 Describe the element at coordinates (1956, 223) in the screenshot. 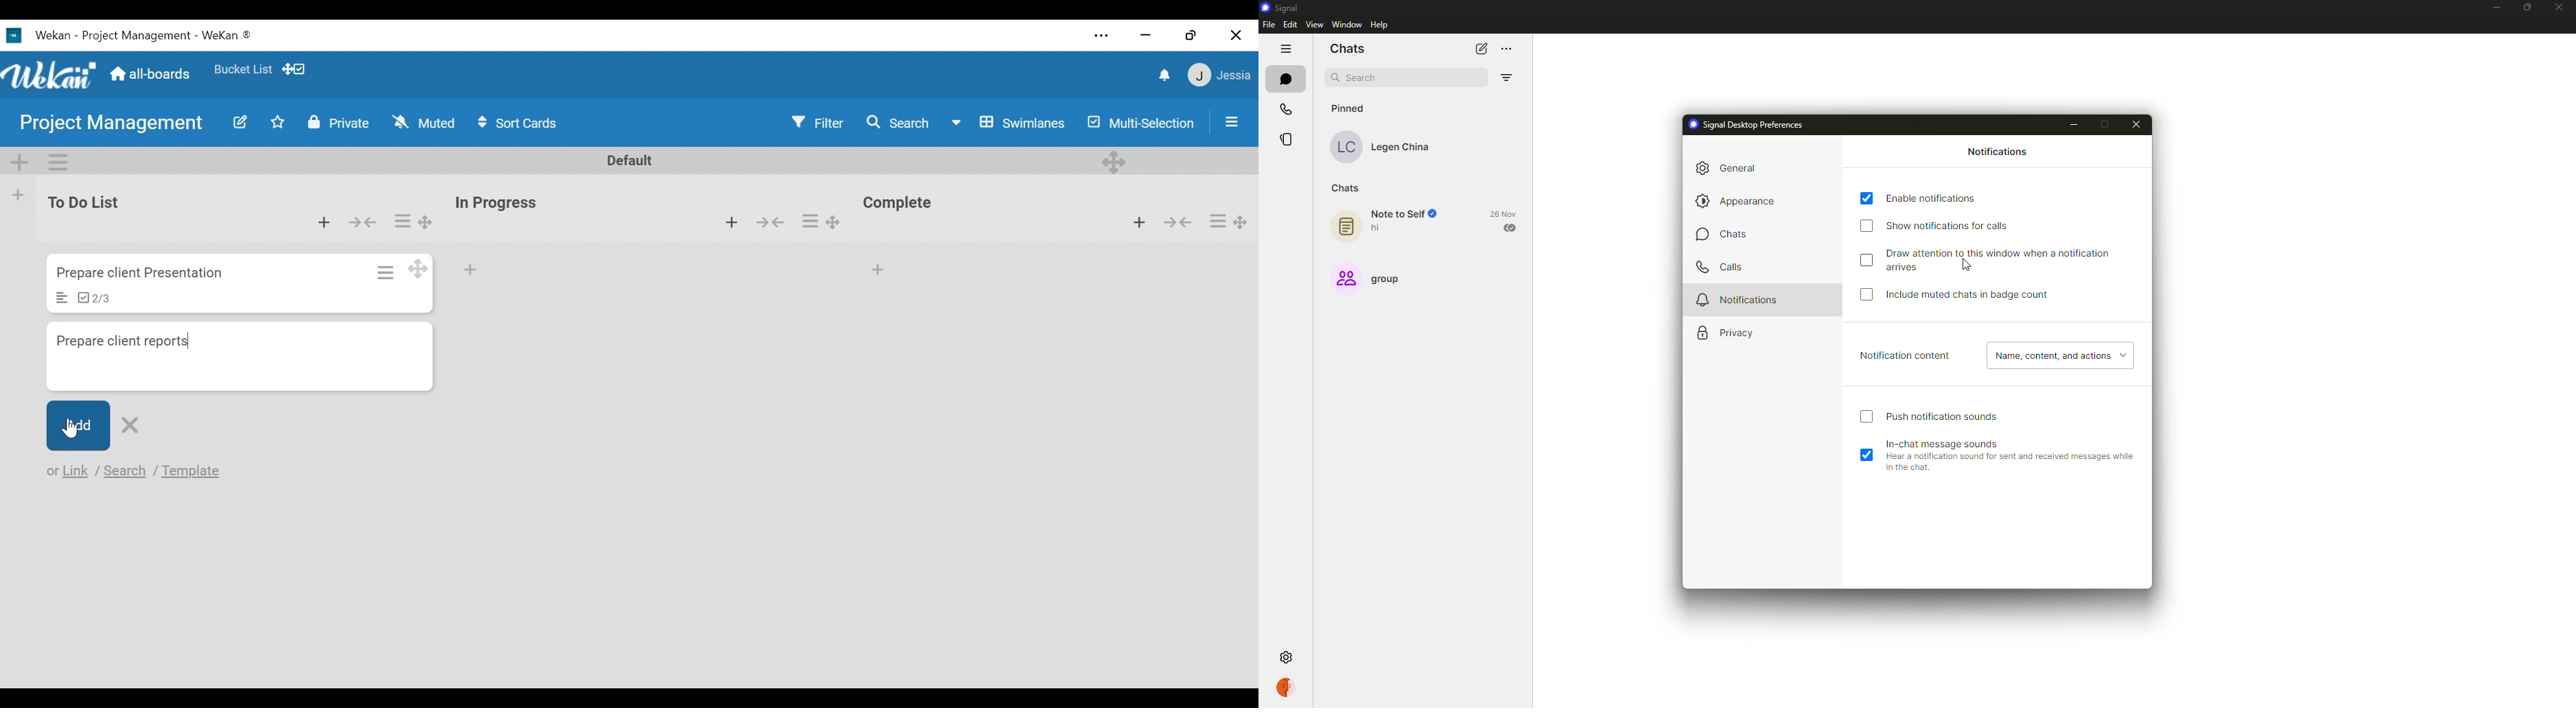

I see `show notifications for calls` at that location.